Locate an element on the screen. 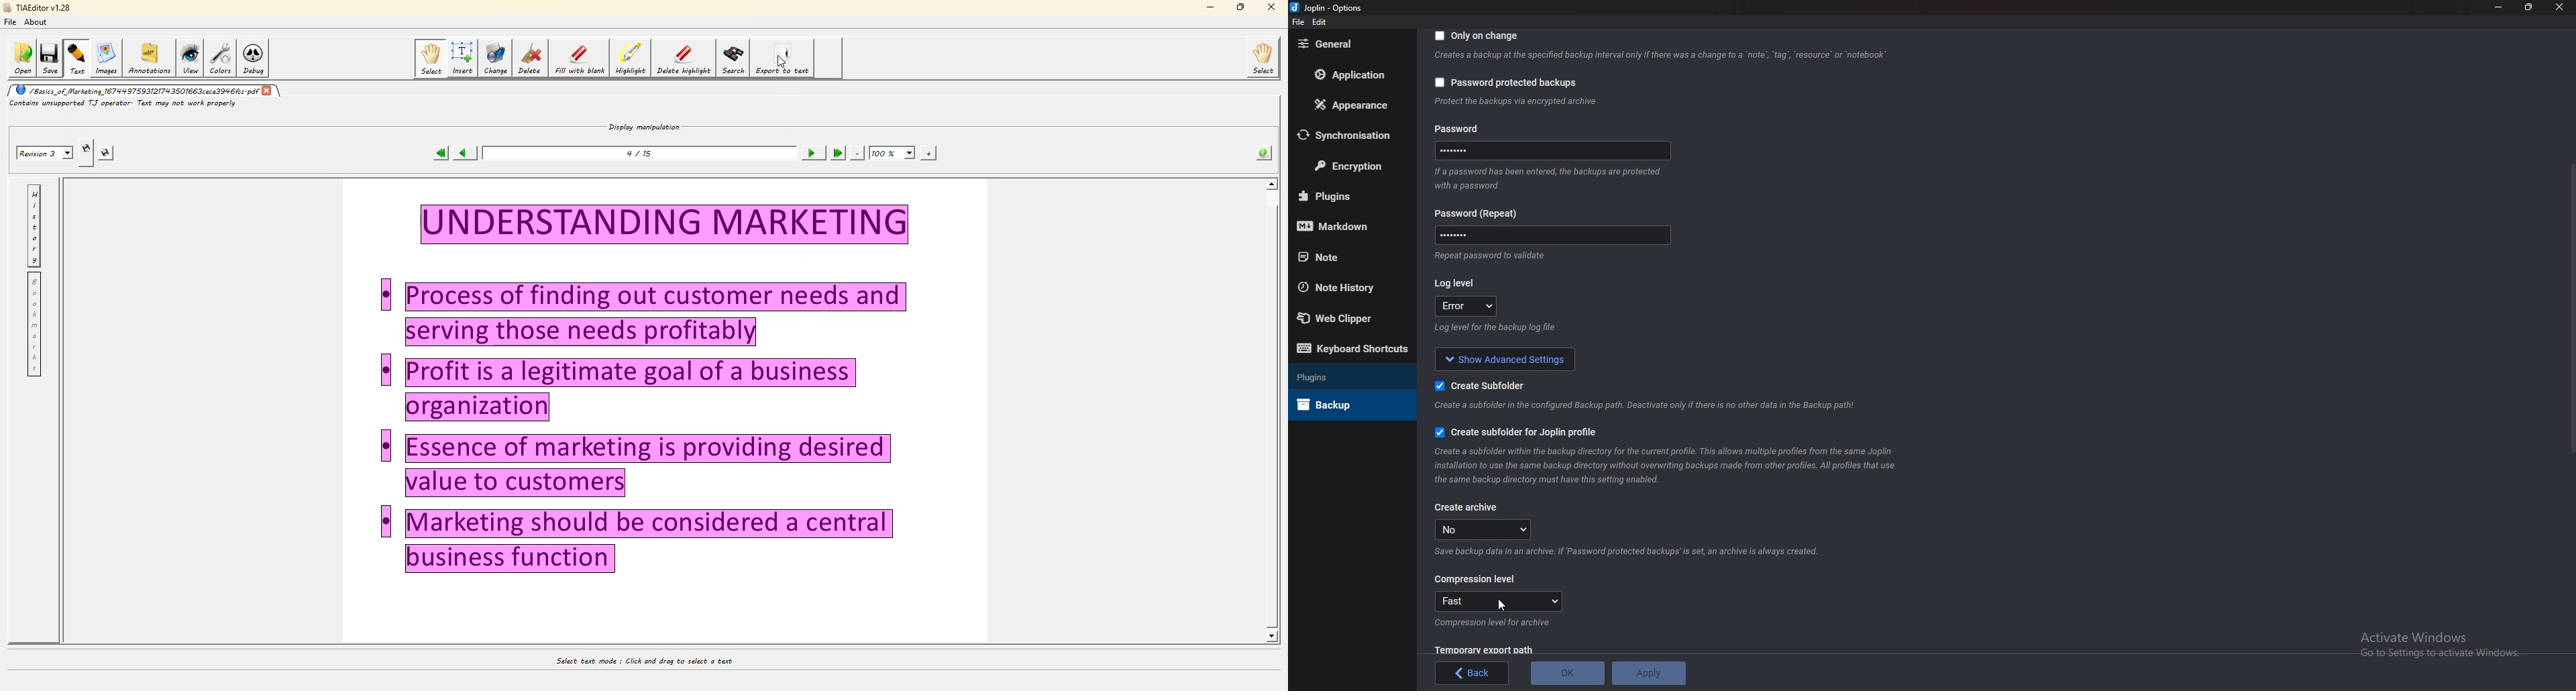 Image resolution: width=2576 pixels, height=700 pixels. Info is located at coordinates (1660, 57).